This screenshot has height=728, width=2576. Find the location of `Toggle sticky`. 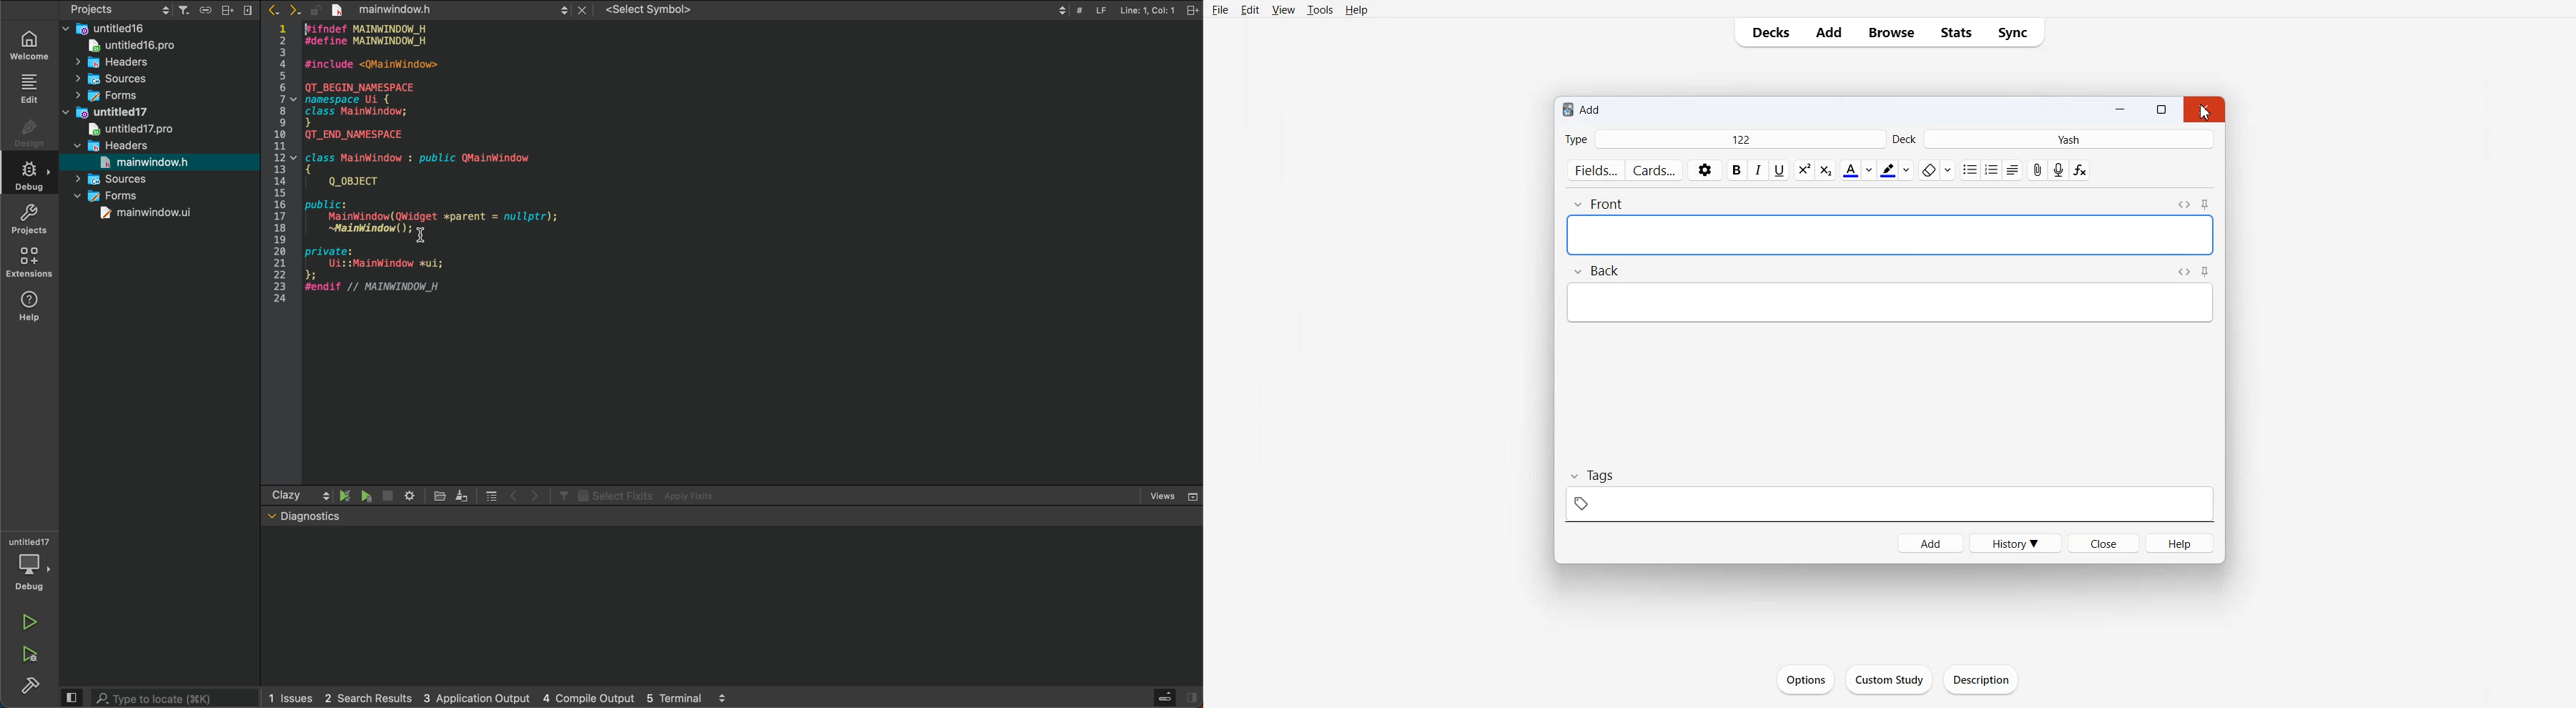

Toggle sticky is located at coordinates (2207, 272).